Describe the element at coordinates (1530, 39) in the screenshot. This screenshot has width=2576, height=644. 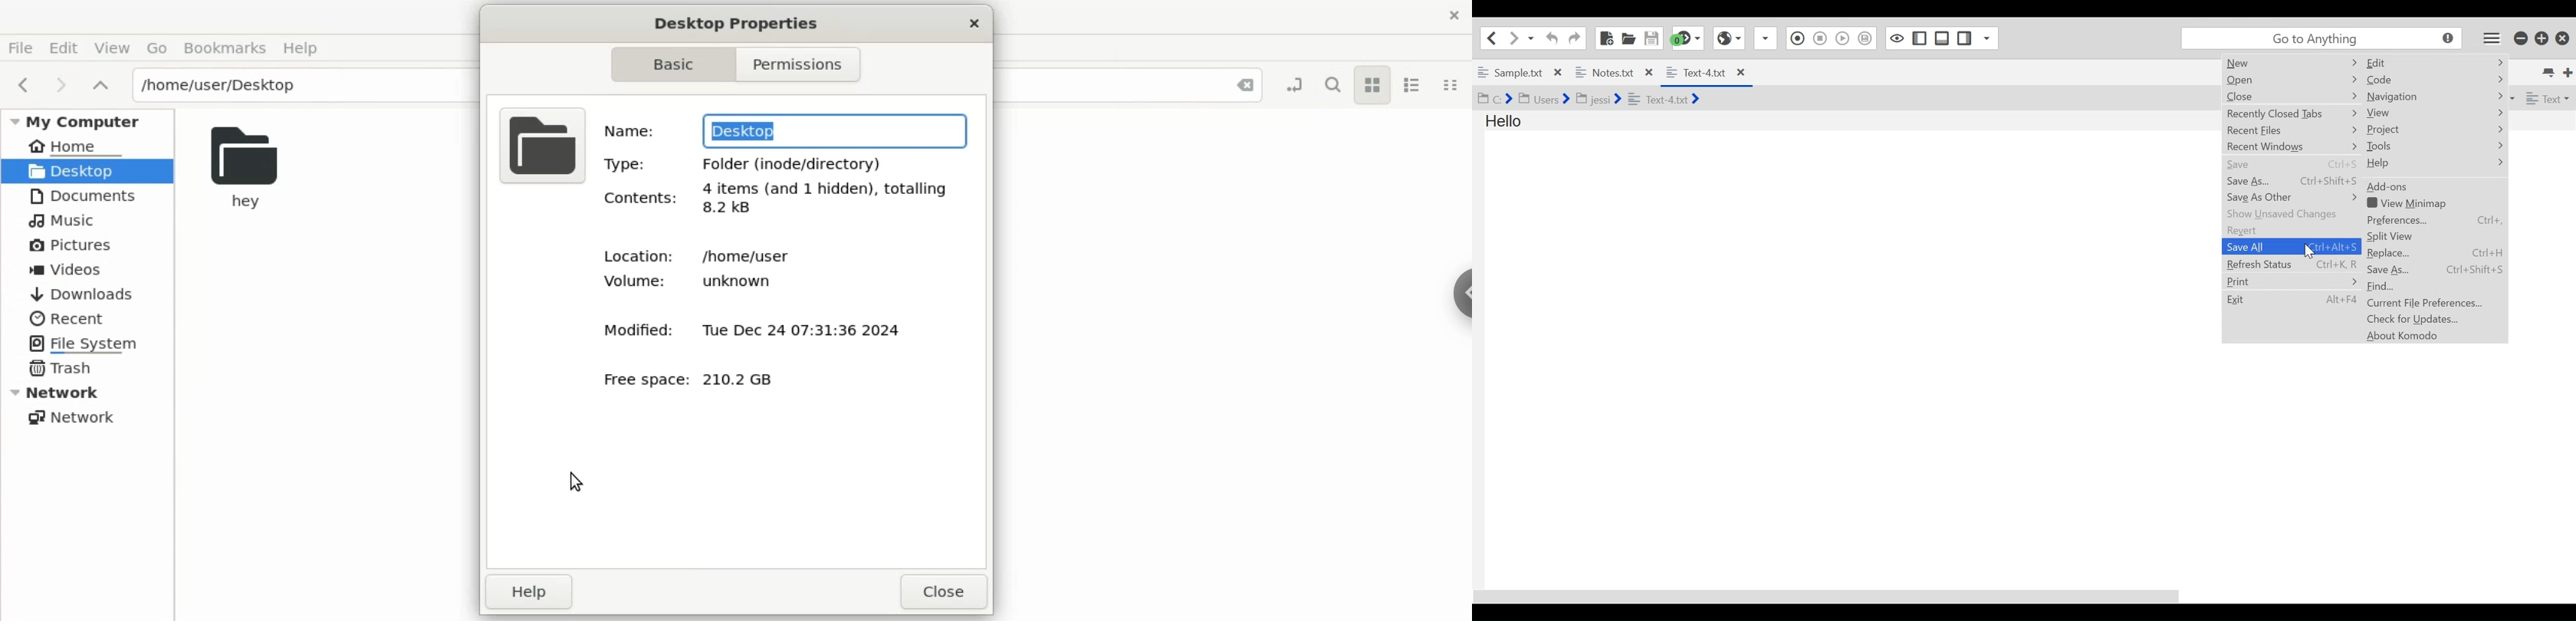
I see `Recent location` at that location.